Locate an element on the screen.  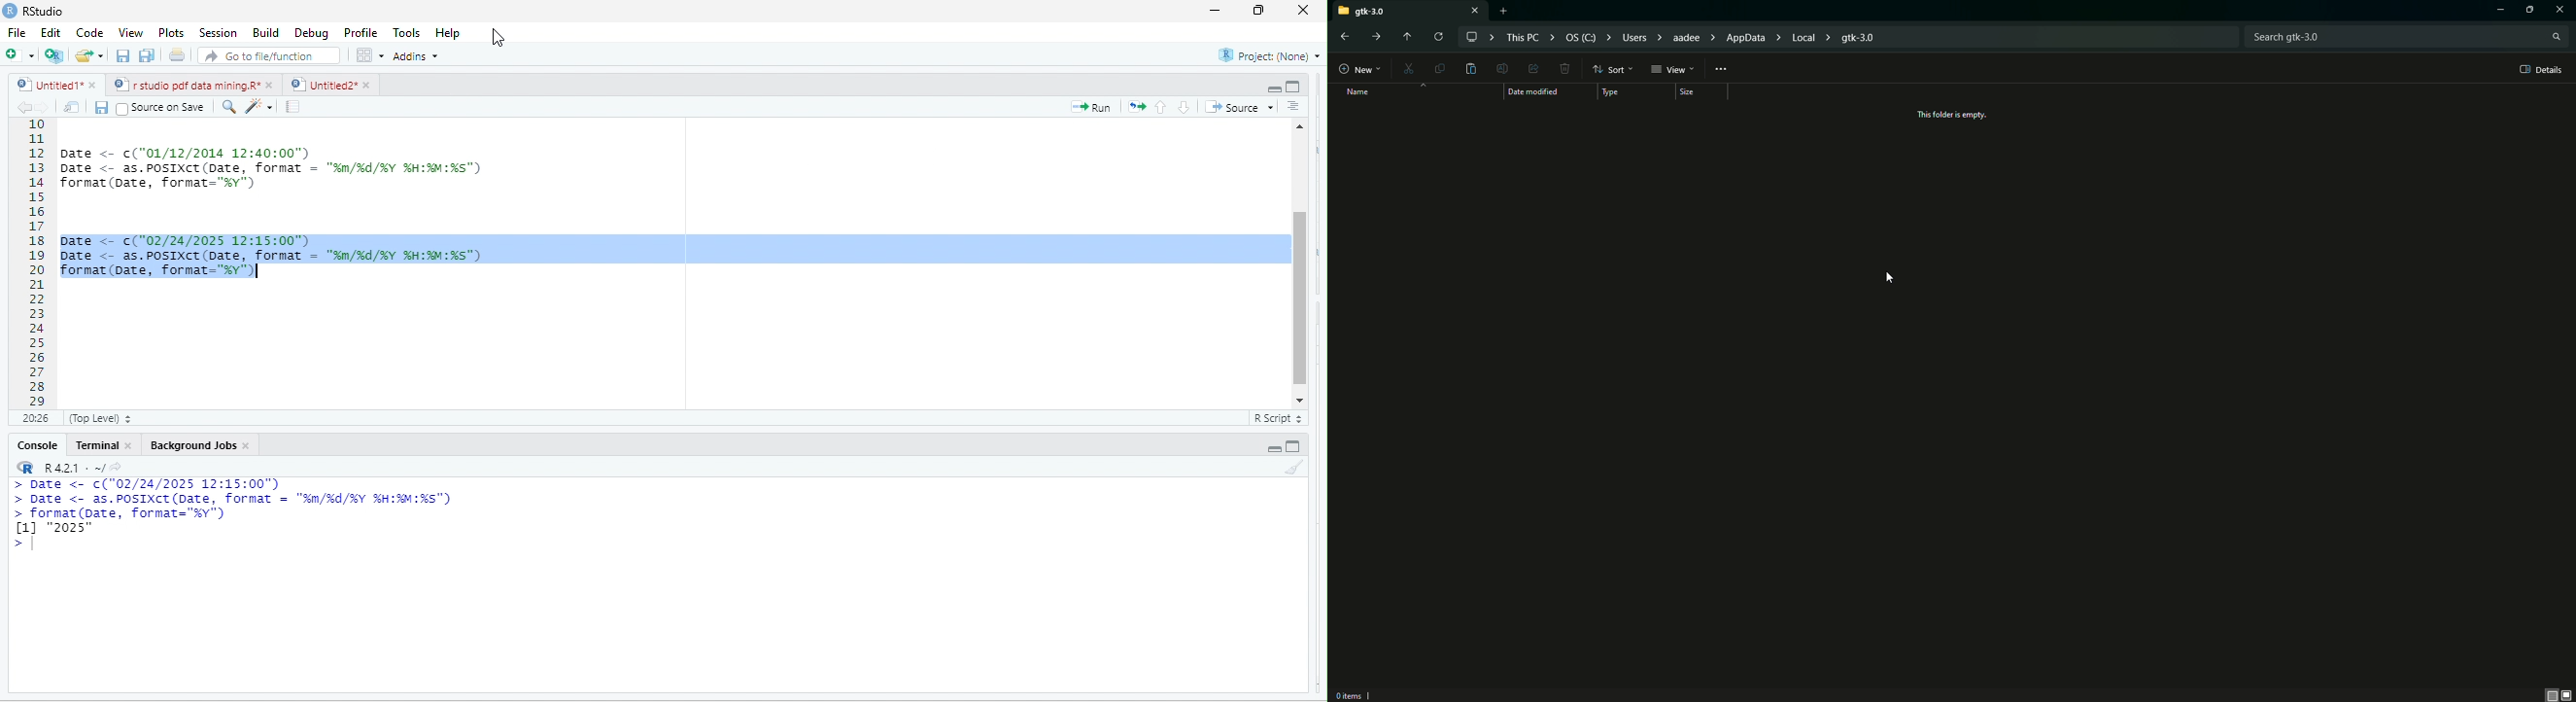
save current document is located at coordinates (121, 58).